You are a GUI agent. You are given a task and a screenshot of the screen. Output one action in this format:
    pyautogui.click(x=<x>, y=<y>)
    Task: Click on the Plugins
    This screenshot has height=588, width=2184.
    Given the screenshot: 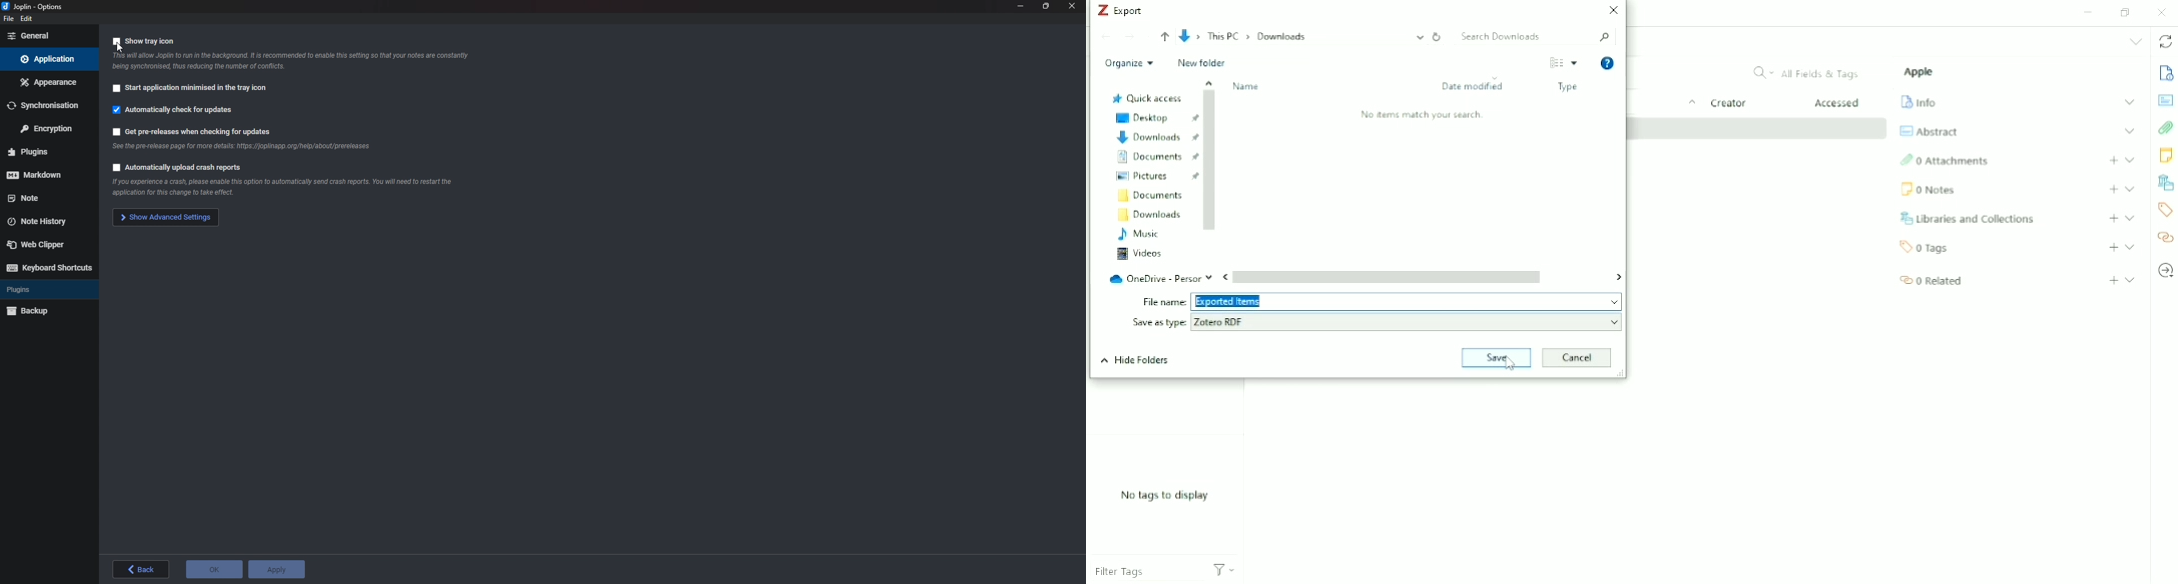 What is the action you would take?
    pyautogui.click(x=37, y=290)
    